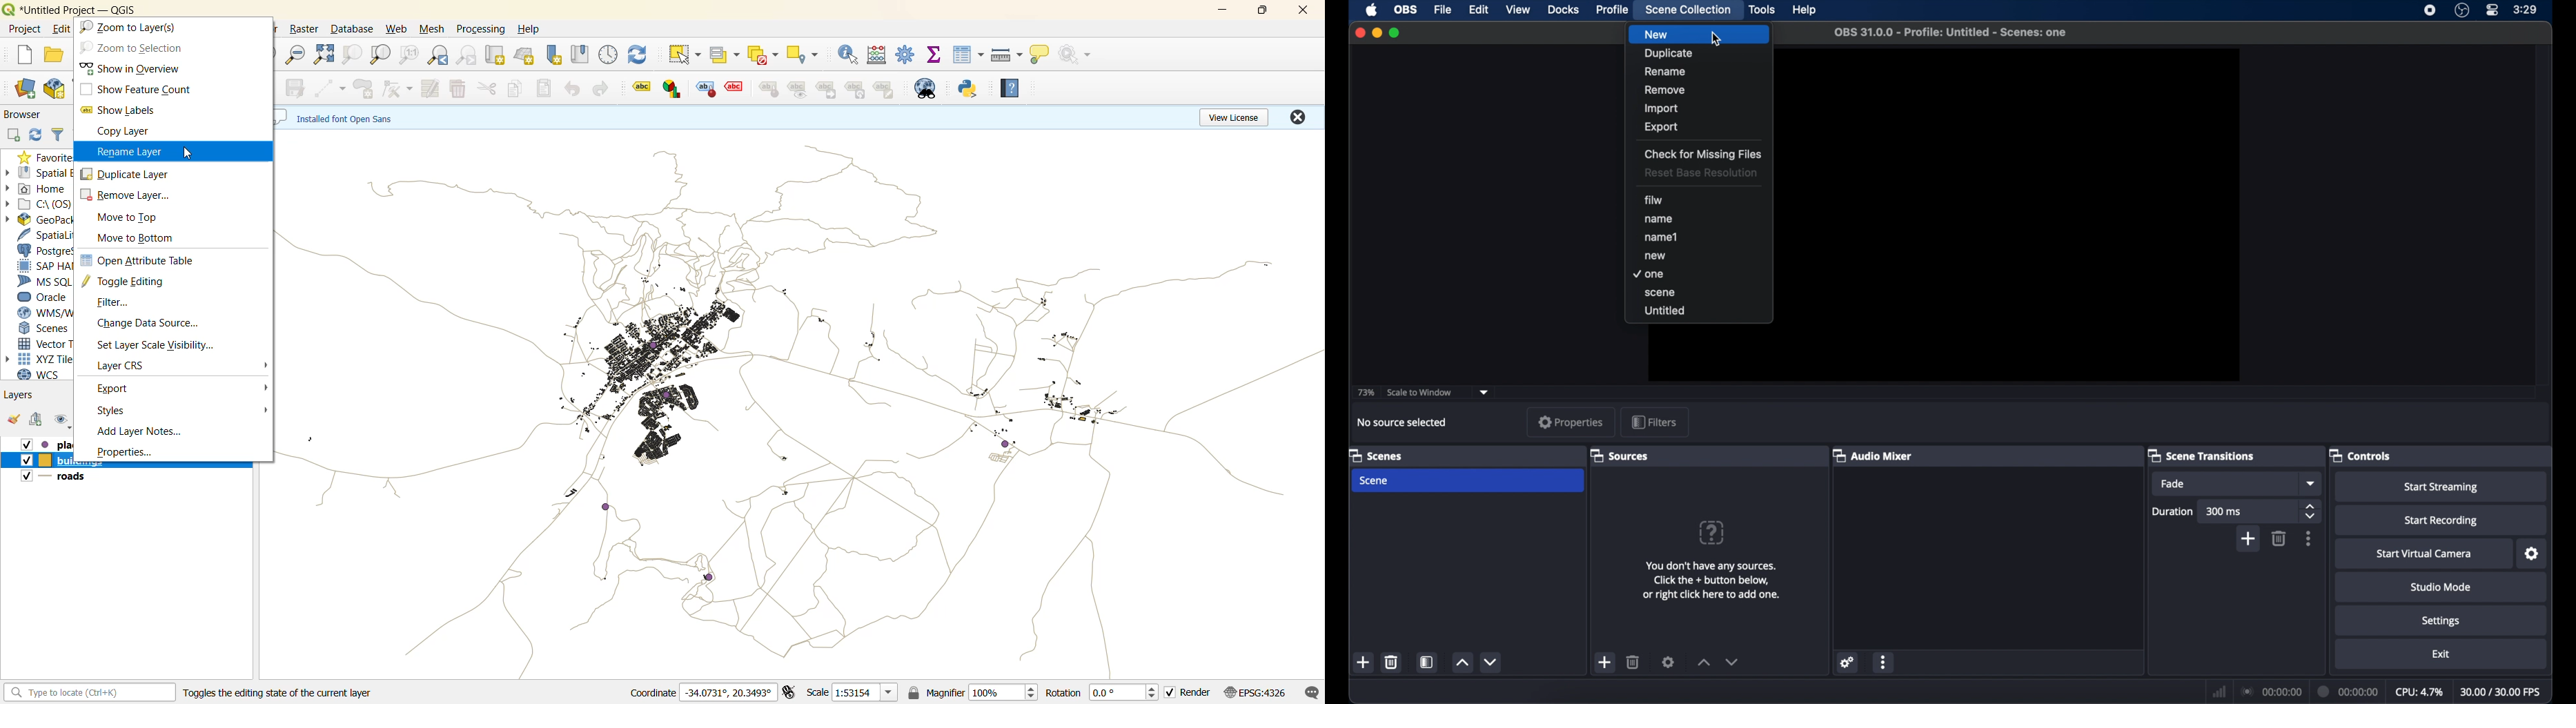 This screenshot has width=2576, height=728. What do you see at coordinates (63, 421) in the screenshot?
I see `manage map` at bounding box center [63, 421].